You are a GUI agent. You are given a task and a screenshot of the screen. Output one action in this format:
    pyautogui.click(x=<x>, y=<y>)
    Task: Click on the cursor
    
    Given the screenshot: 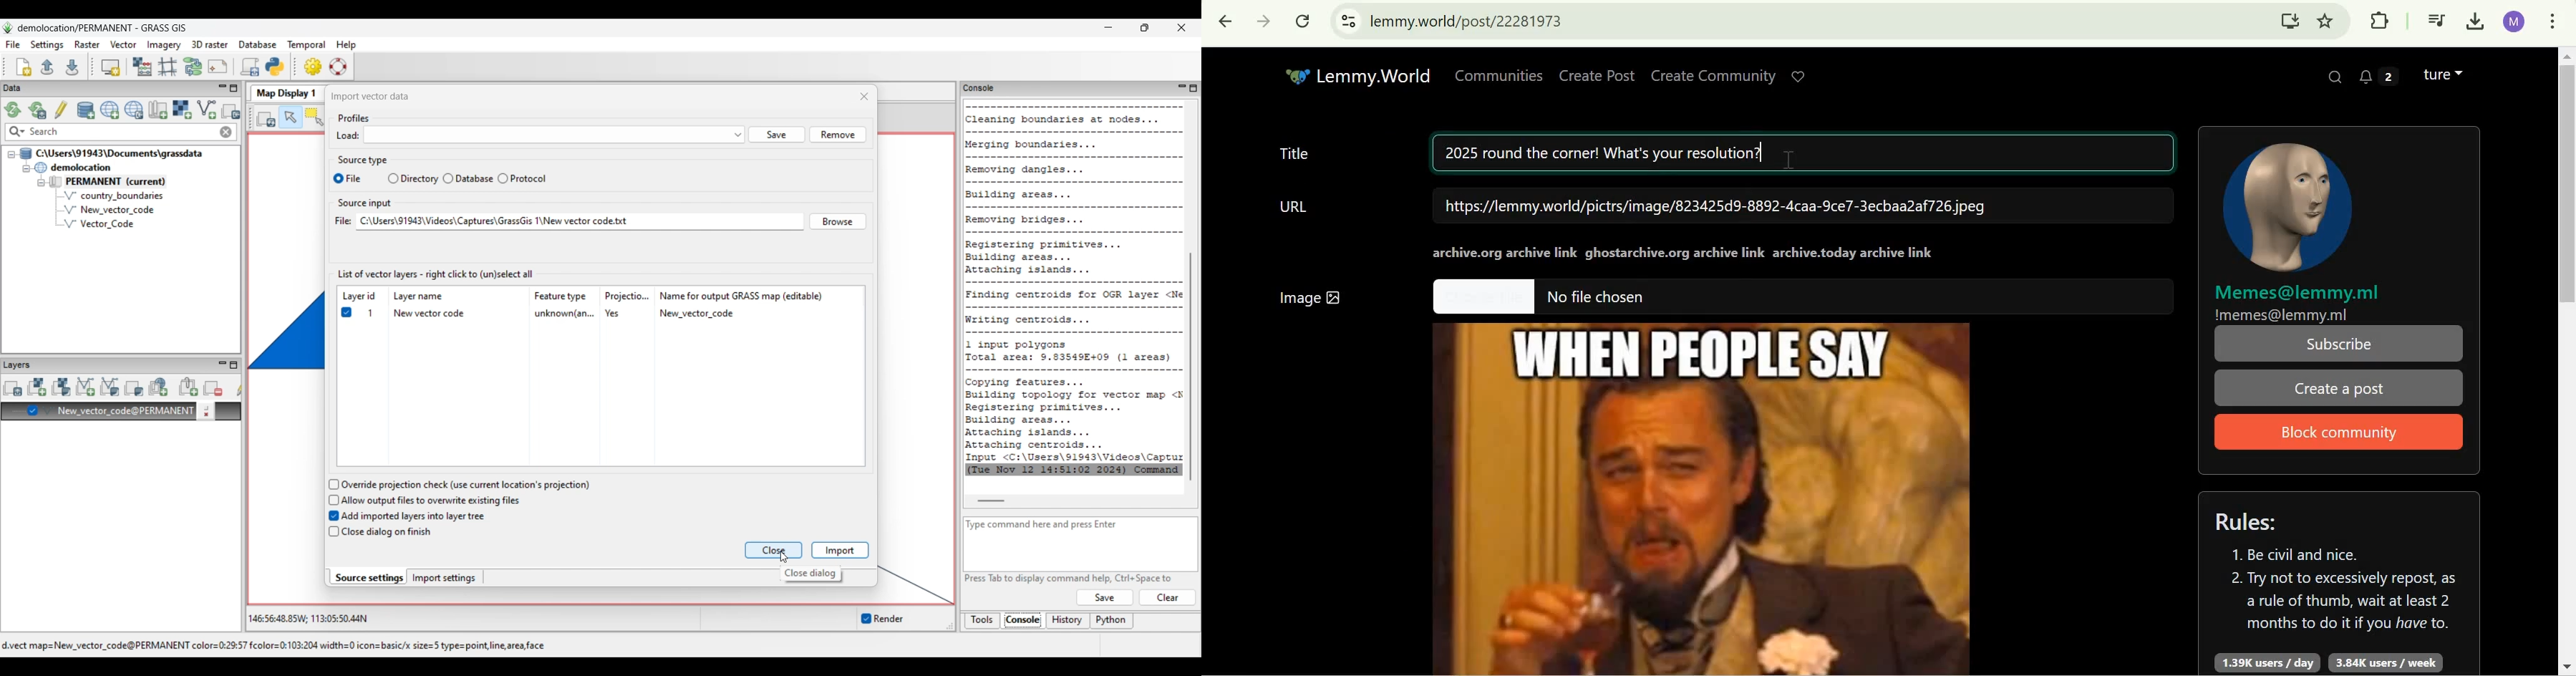 What is the action you would take?
    pyautogui.click(x=1791, y=158)
    